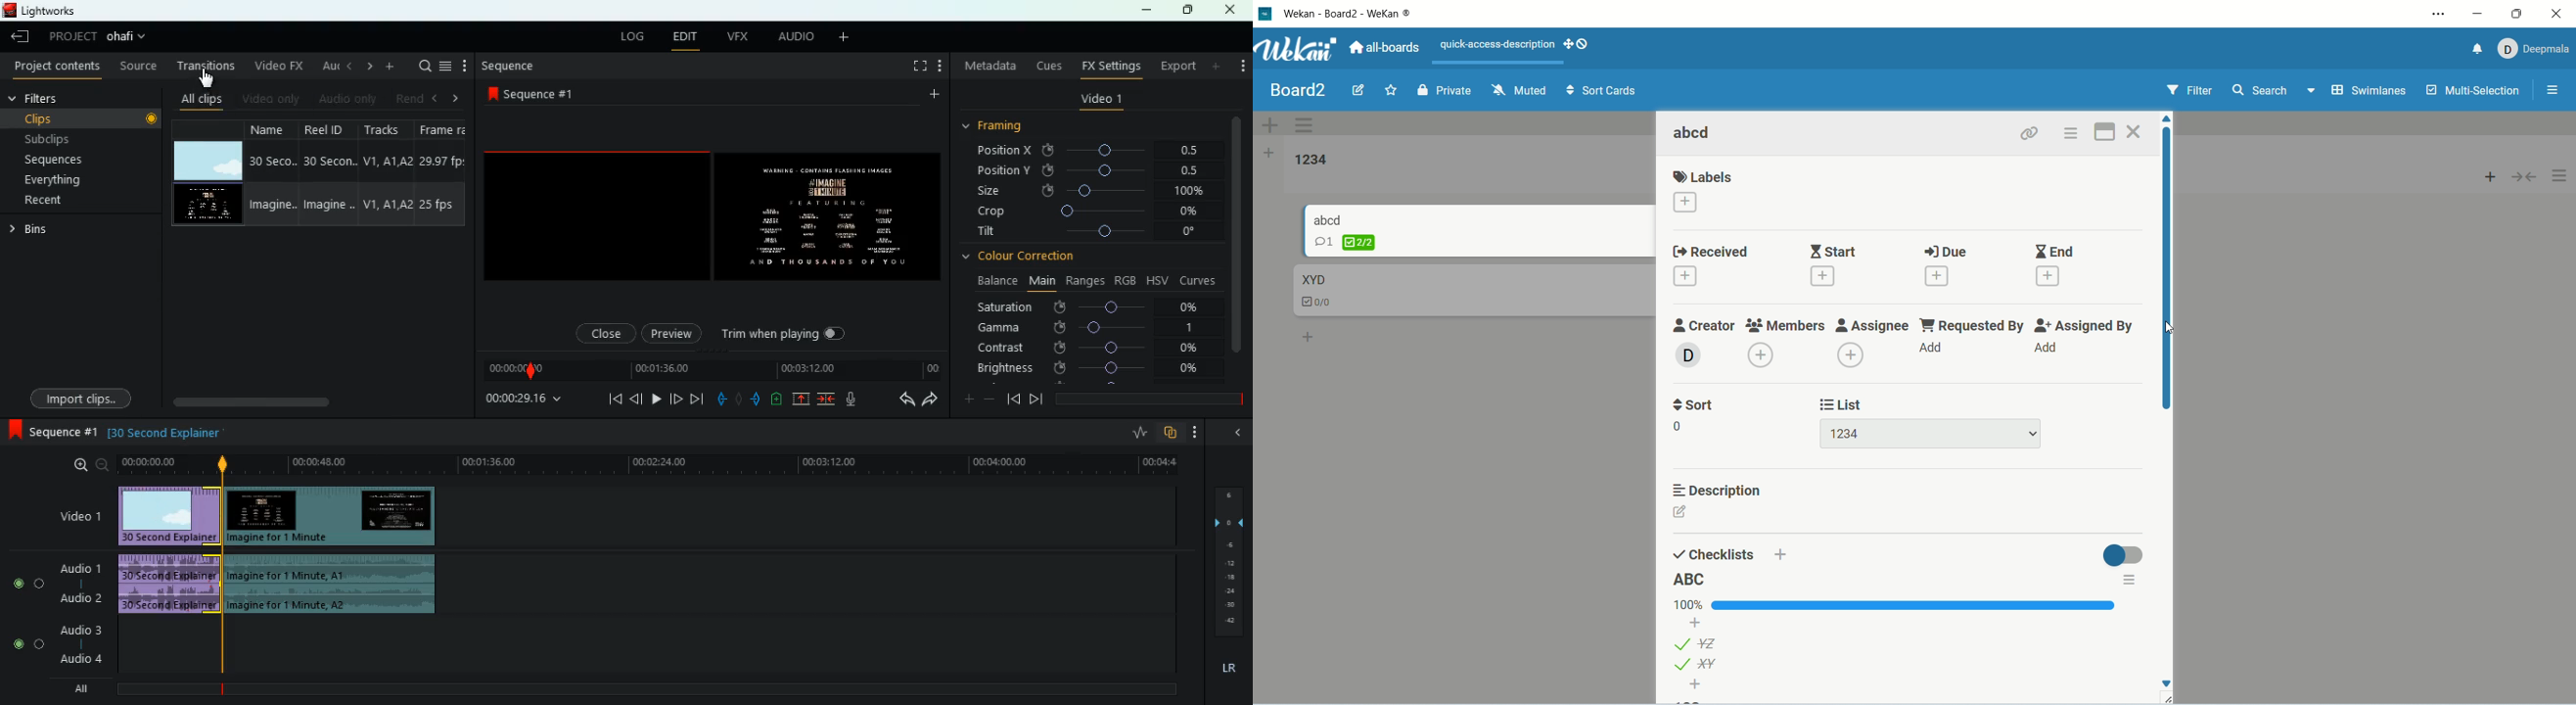 The width and height of the screenshot is (2576, 728). What do you see at coordinates (440, 173) in the screenshot?
I see `frame` at bounding box center [440, 173].